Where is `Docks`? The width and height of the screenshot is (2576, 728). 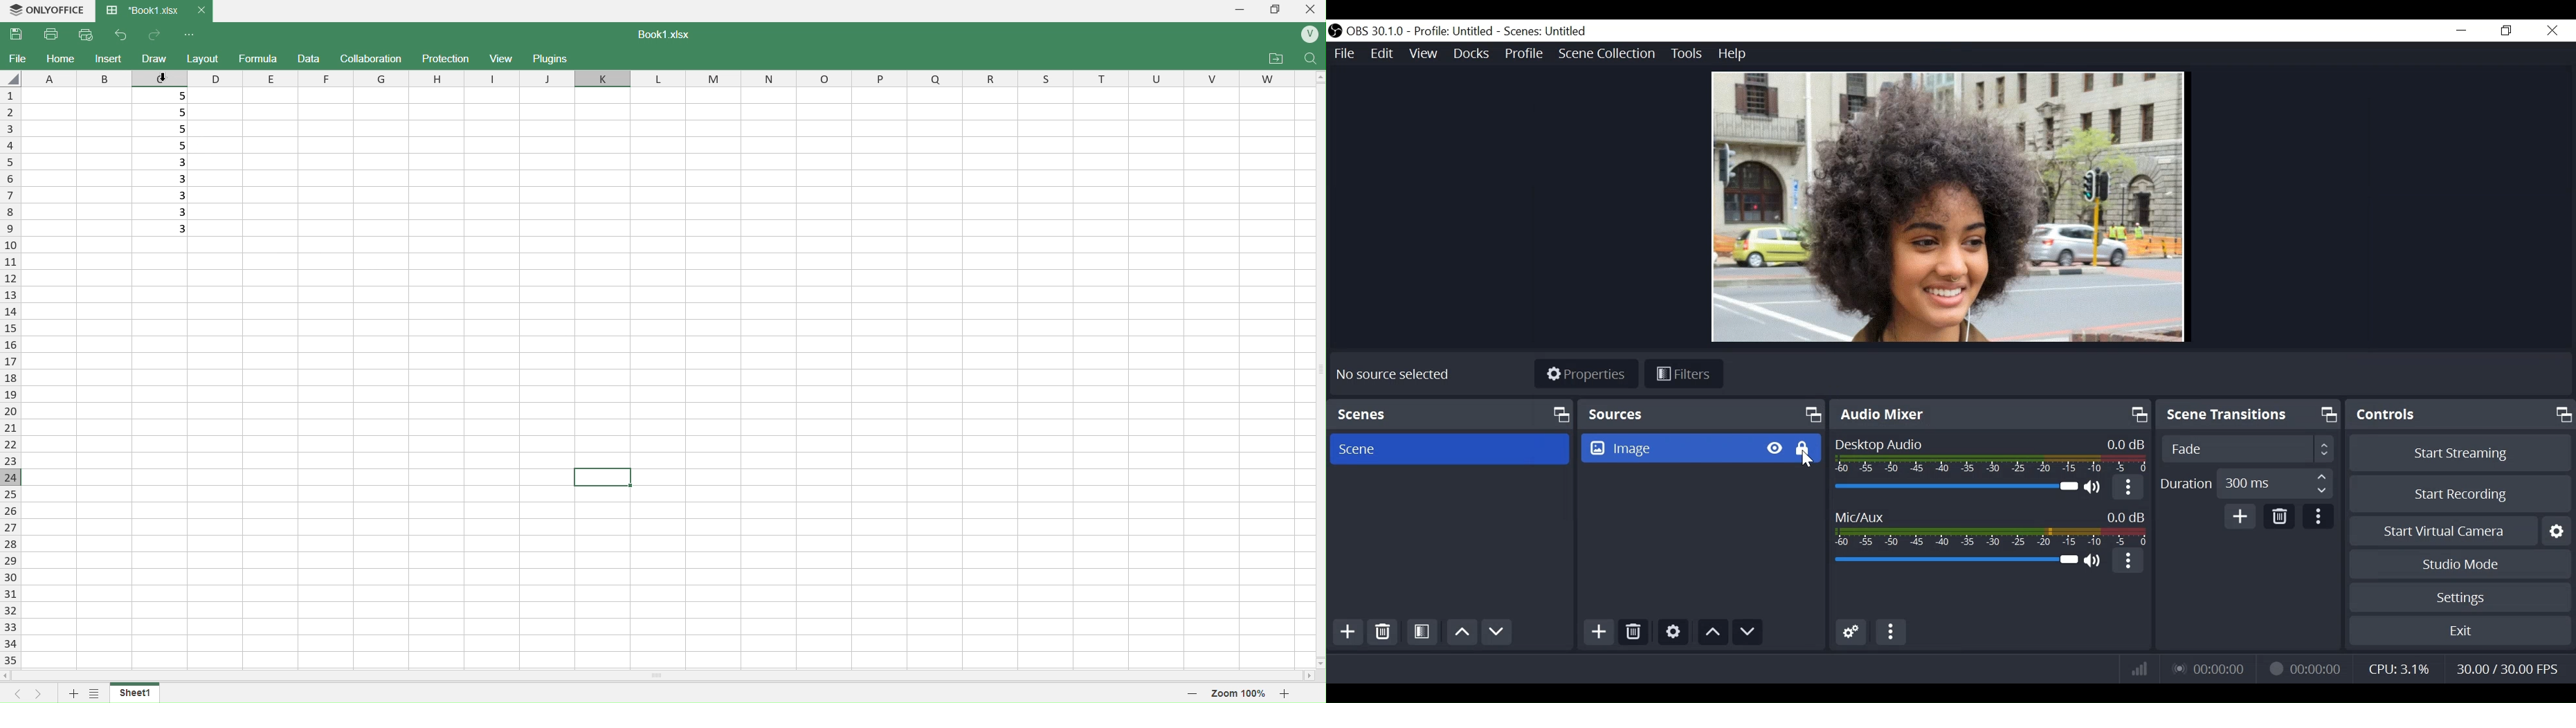
Docks is located at coordinates (1470, 52).